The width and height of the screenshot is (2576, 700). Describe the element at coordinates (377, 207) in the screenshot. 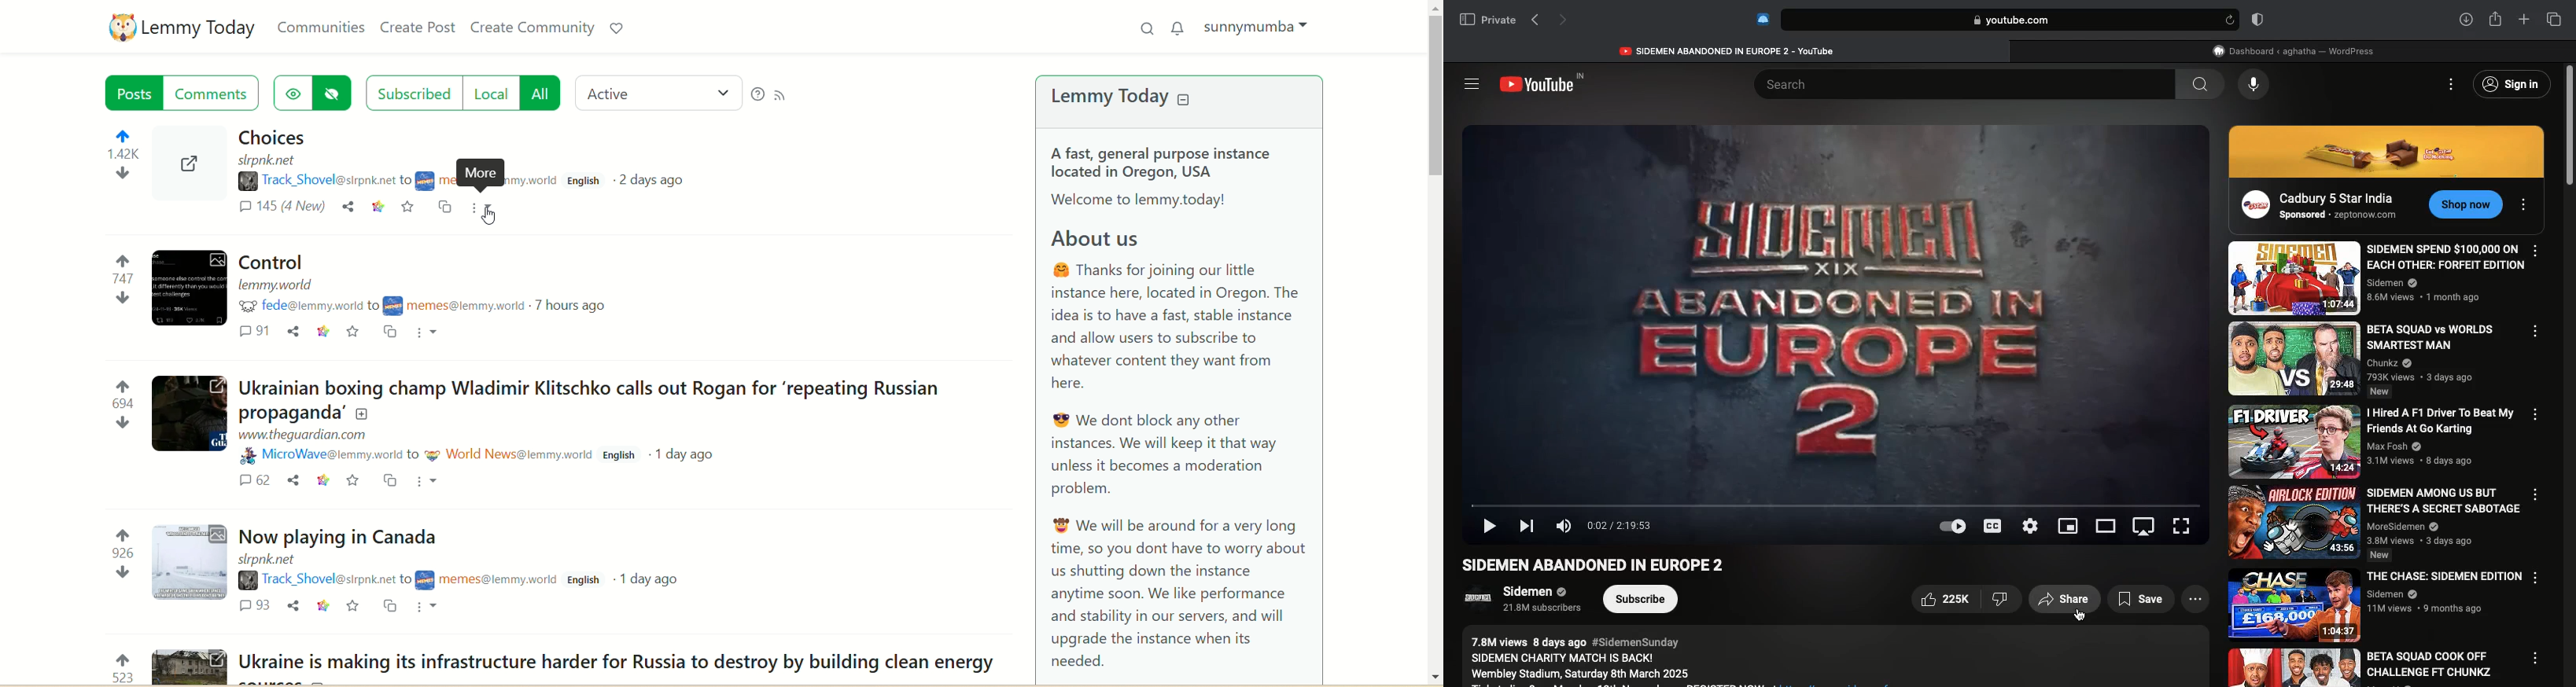

I see `link` at that location.